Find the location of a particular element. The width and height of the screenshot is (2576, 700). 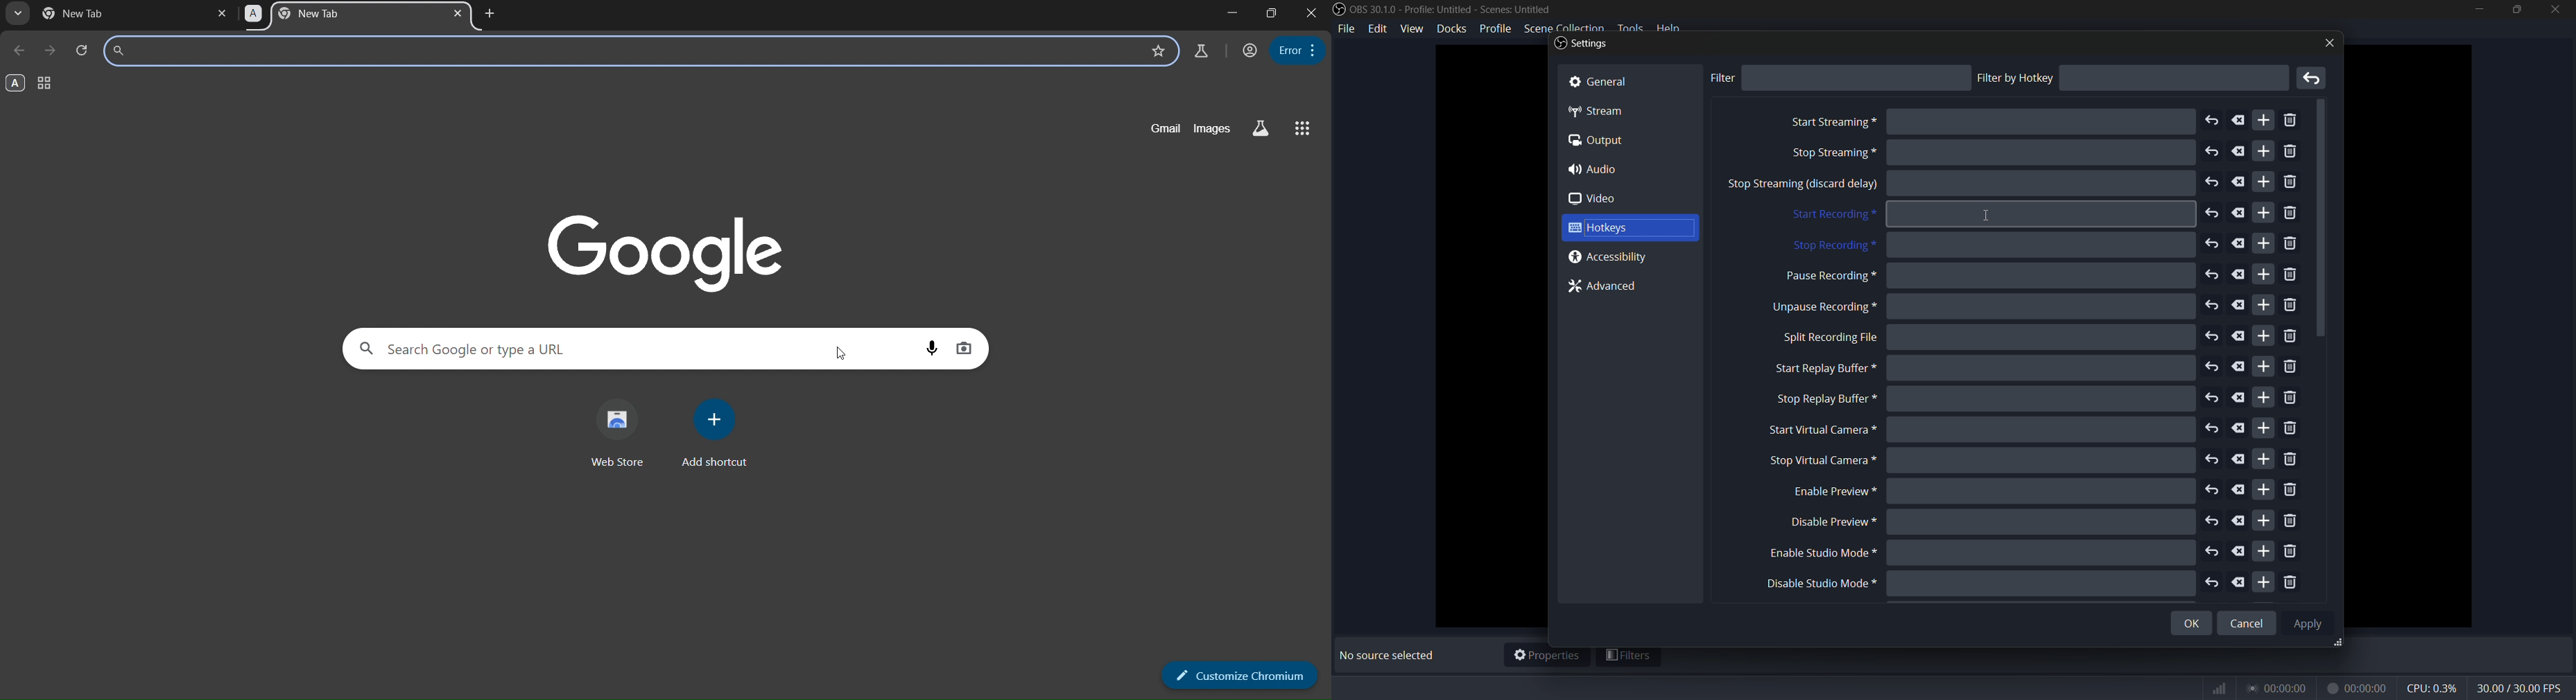

remove is located at coordinates (2293, 490).